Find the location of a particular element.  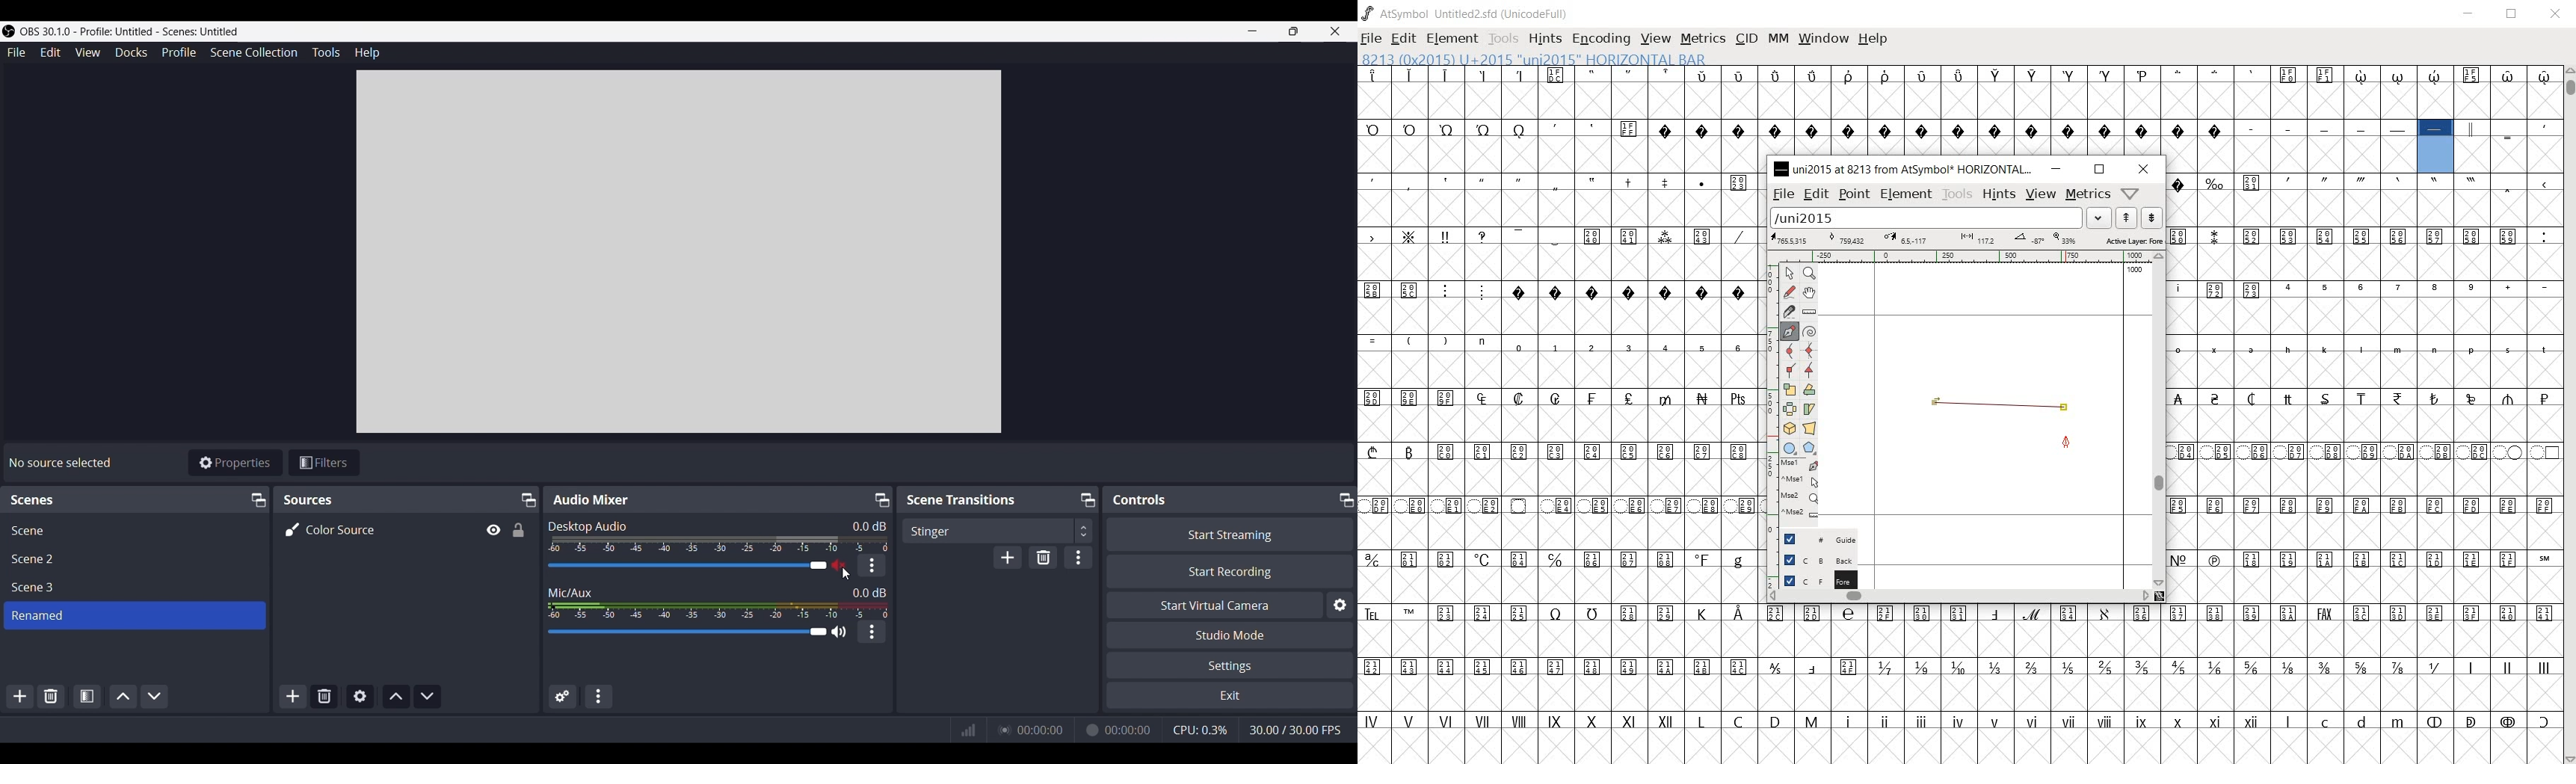

rectangle or ellipse is located at coordinates (1788, 448).